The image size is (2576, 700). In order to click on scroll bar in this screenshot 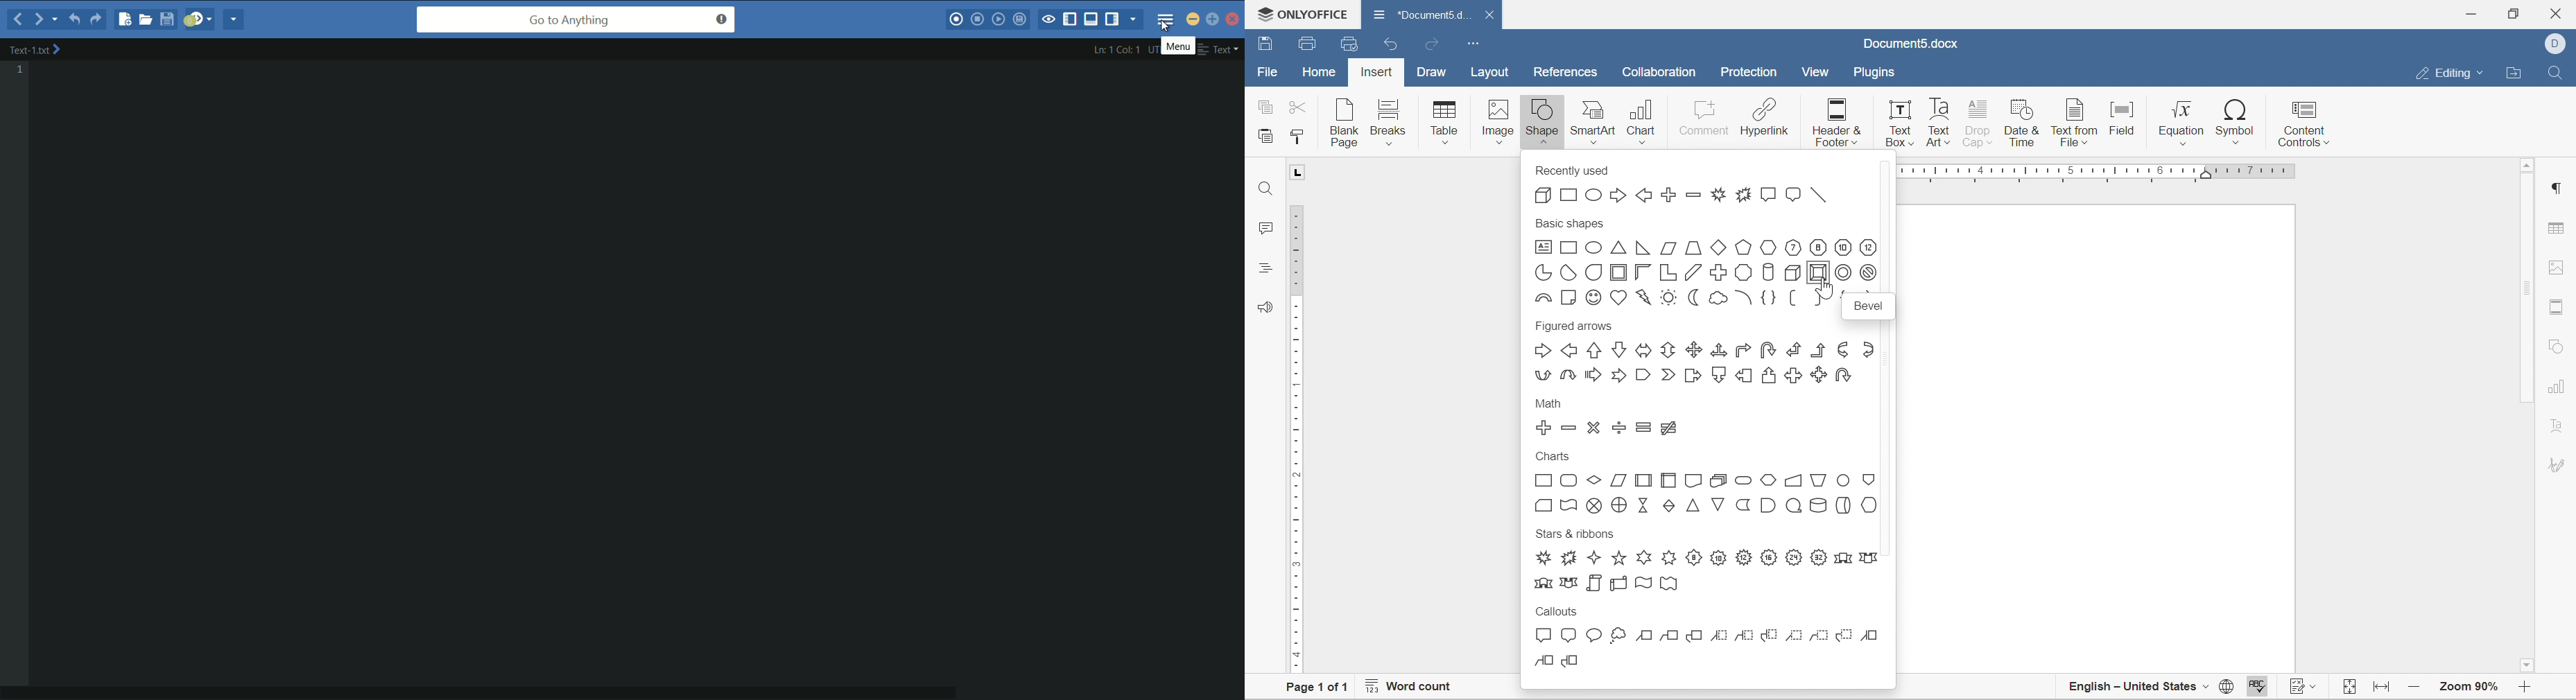, I will do `click(2528, 287)`.